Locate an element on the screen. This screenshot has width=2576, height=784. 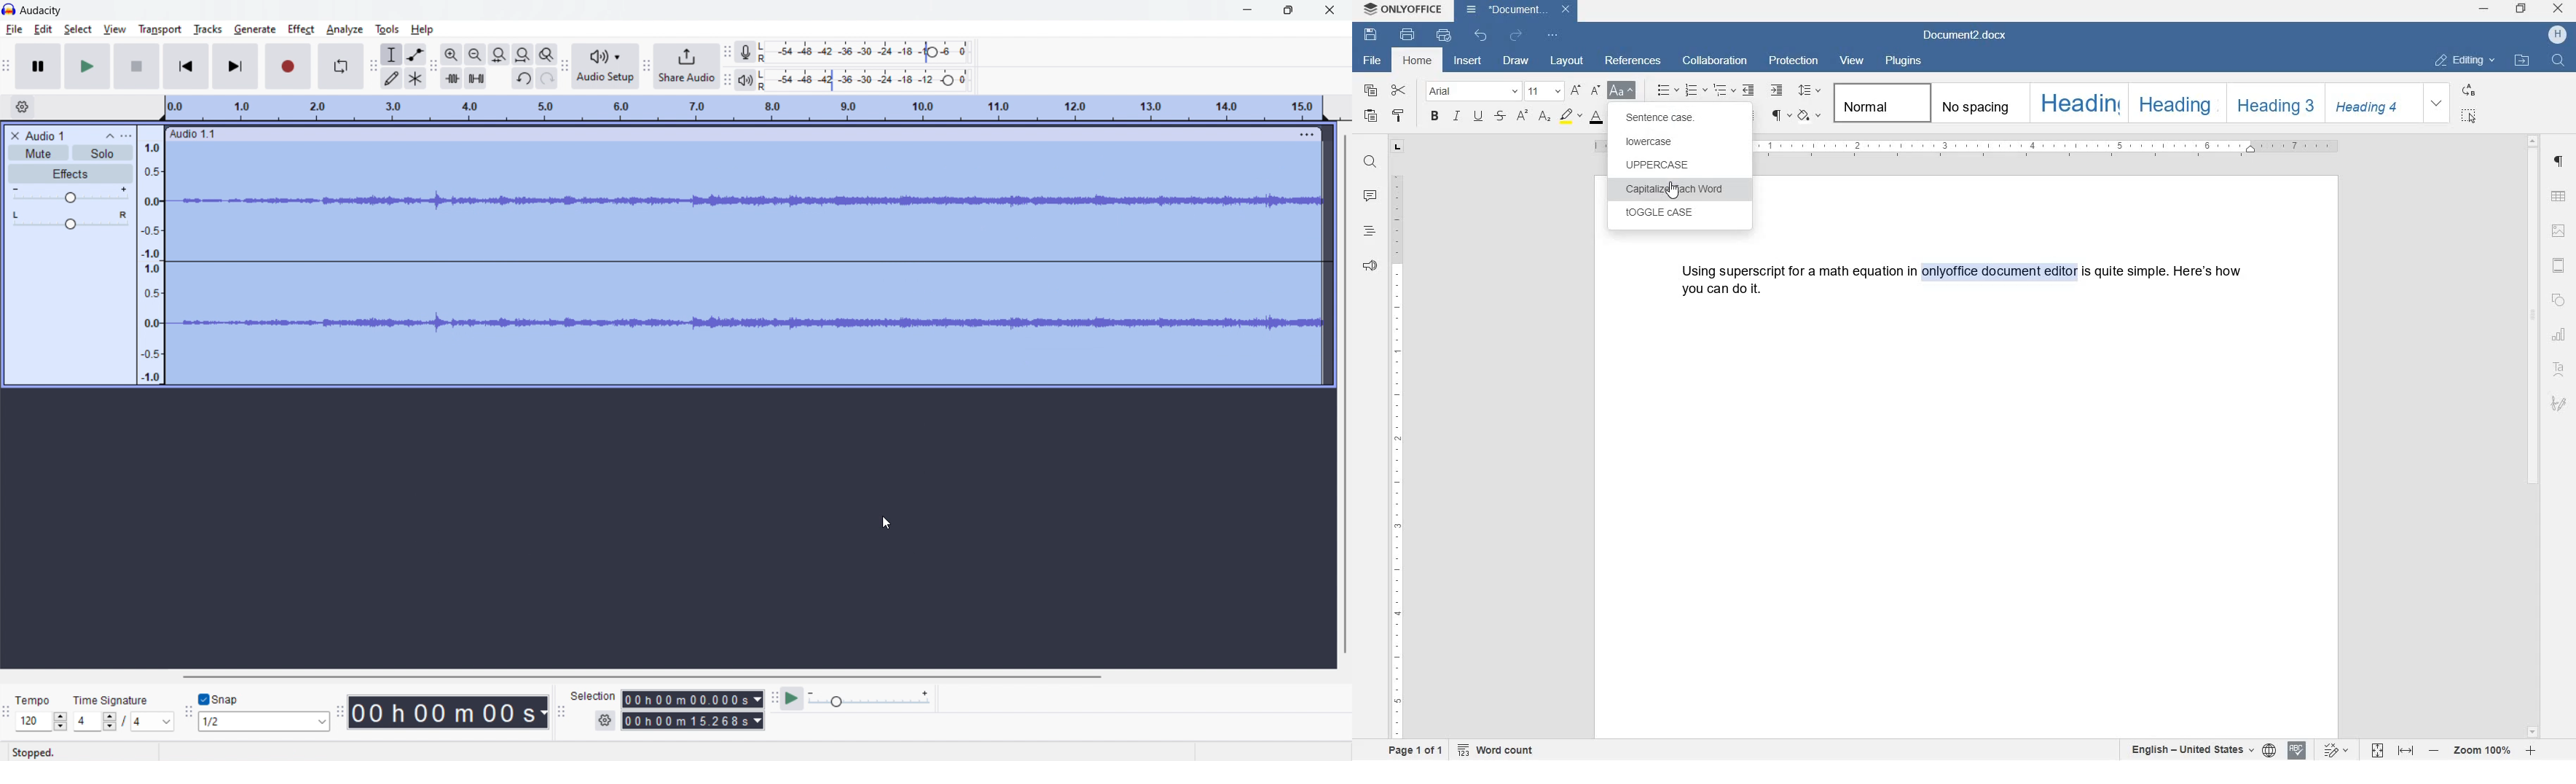
pause is located at coordinates (38, 66).